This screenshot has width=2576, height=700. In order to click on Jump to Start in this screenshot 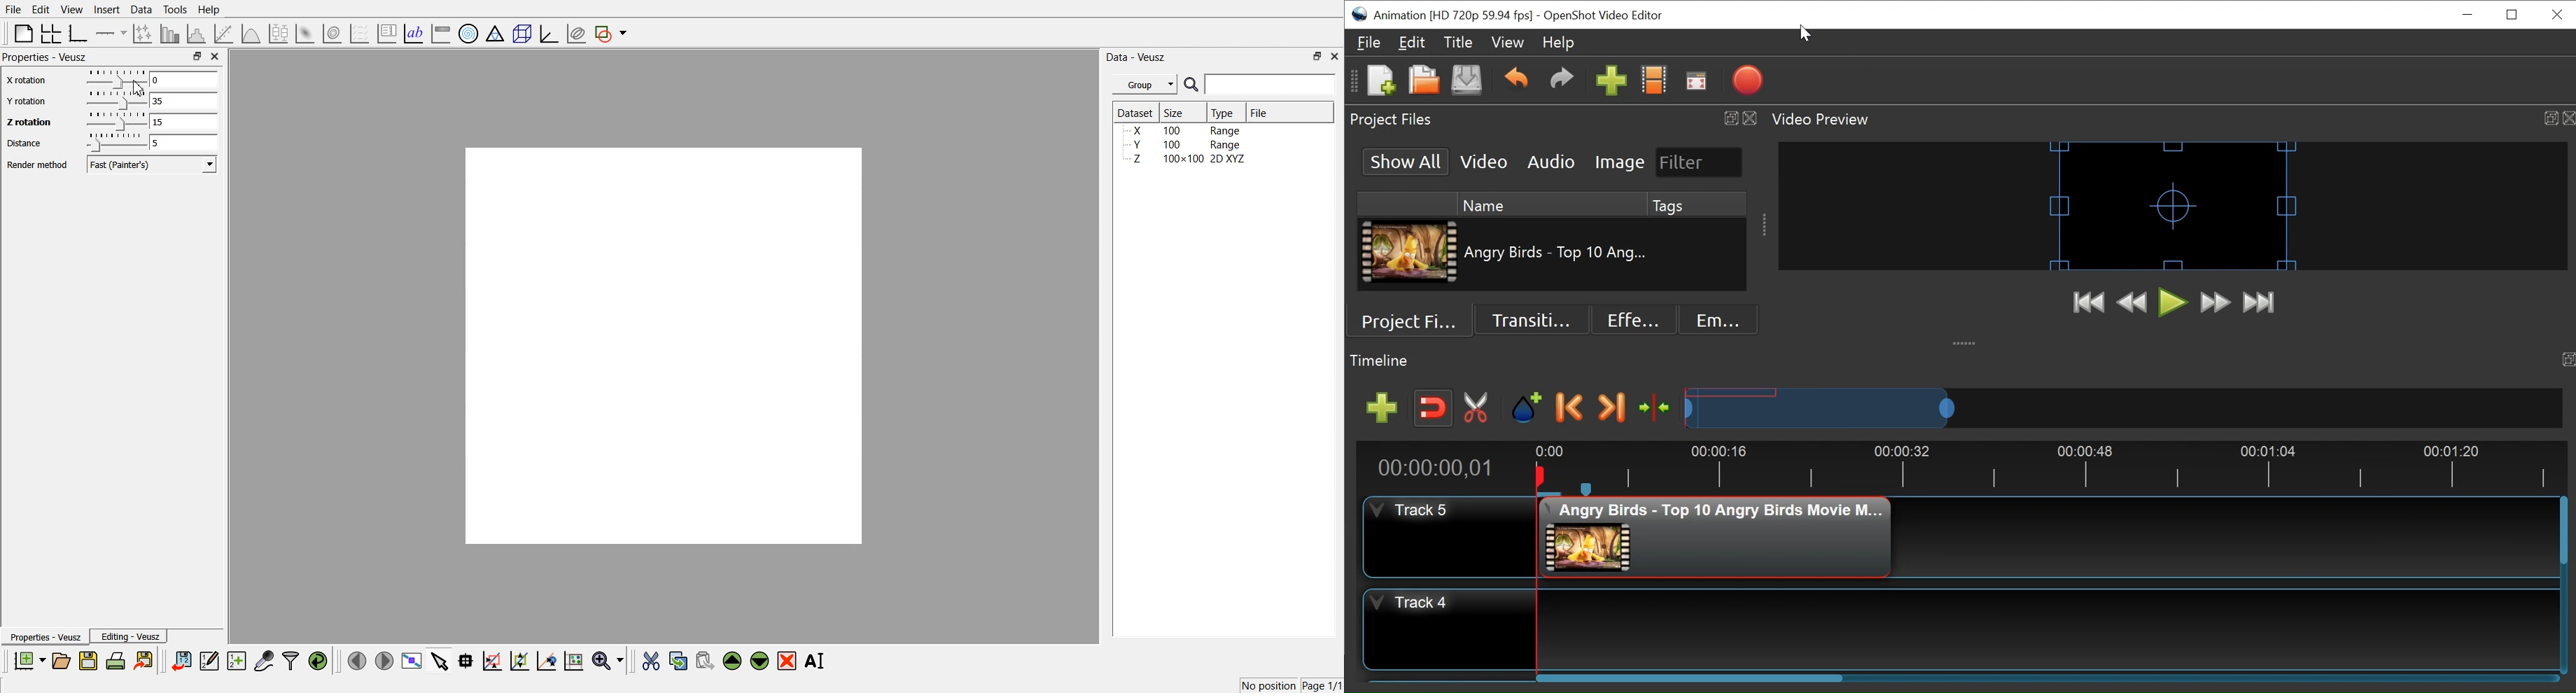, I will do `click(2092, 304)`.